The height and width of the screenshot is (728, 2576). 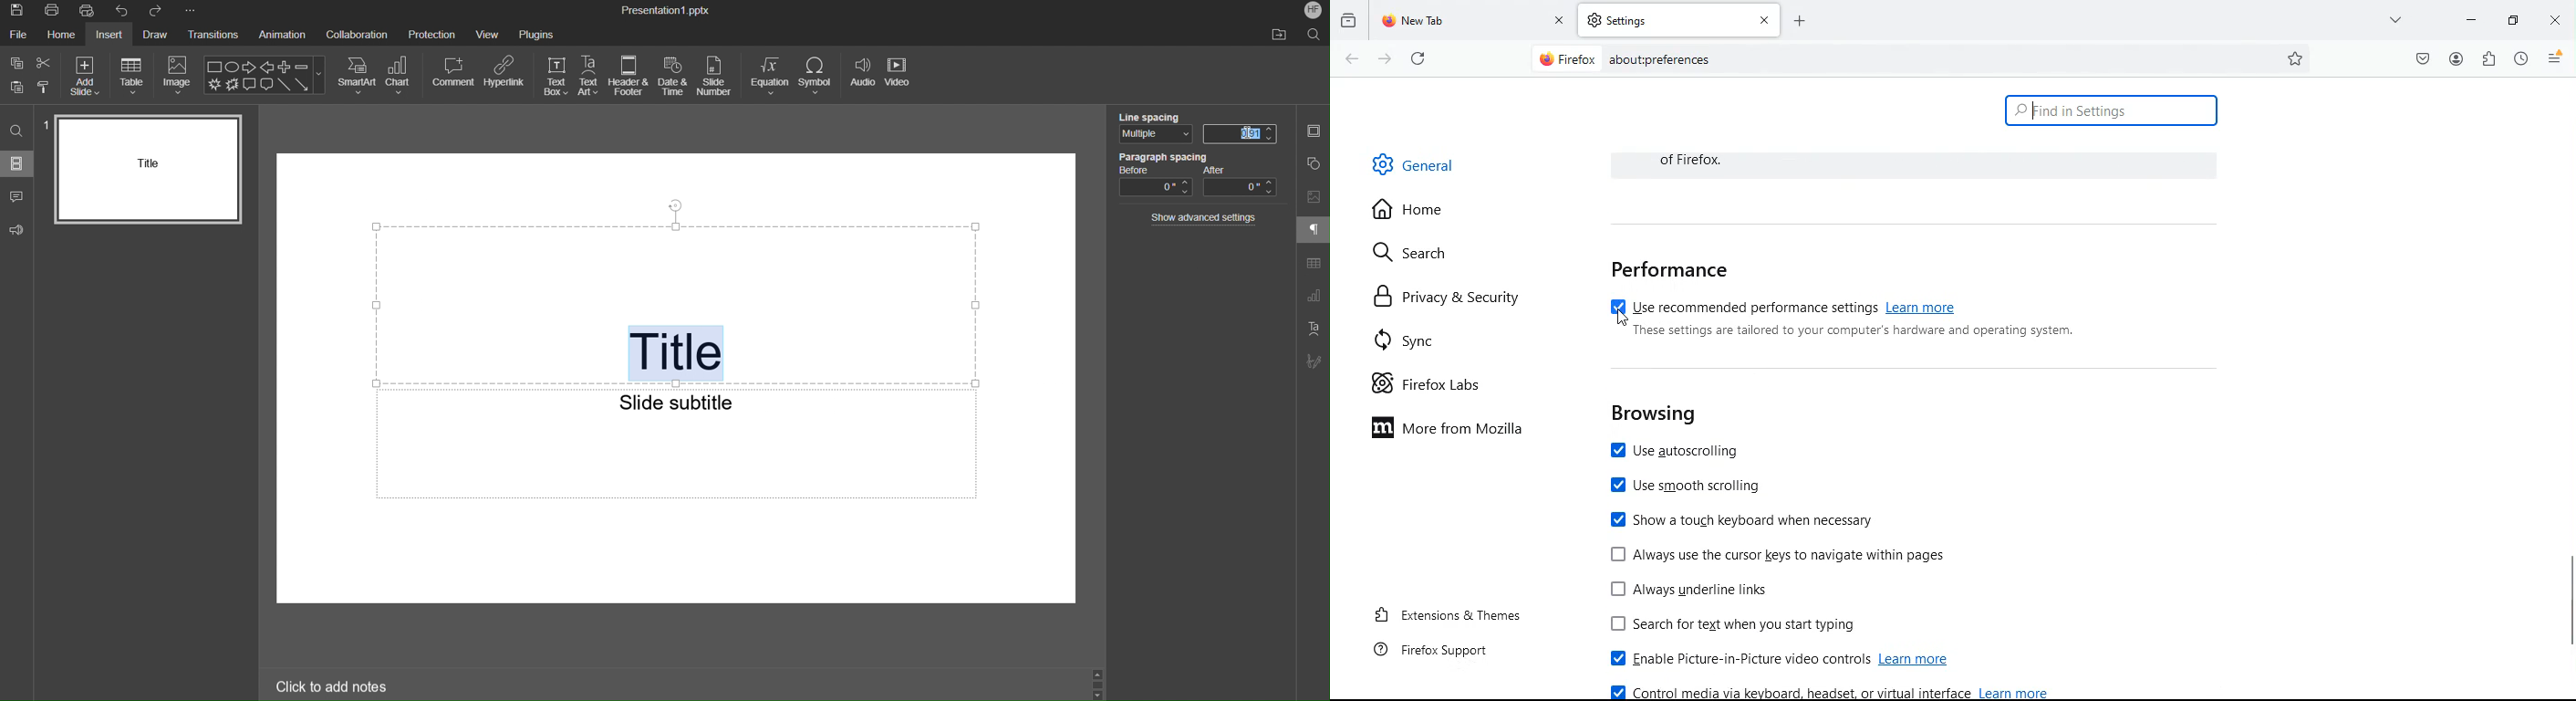 I want to click on Open file location, so click(x=1281, y=35).